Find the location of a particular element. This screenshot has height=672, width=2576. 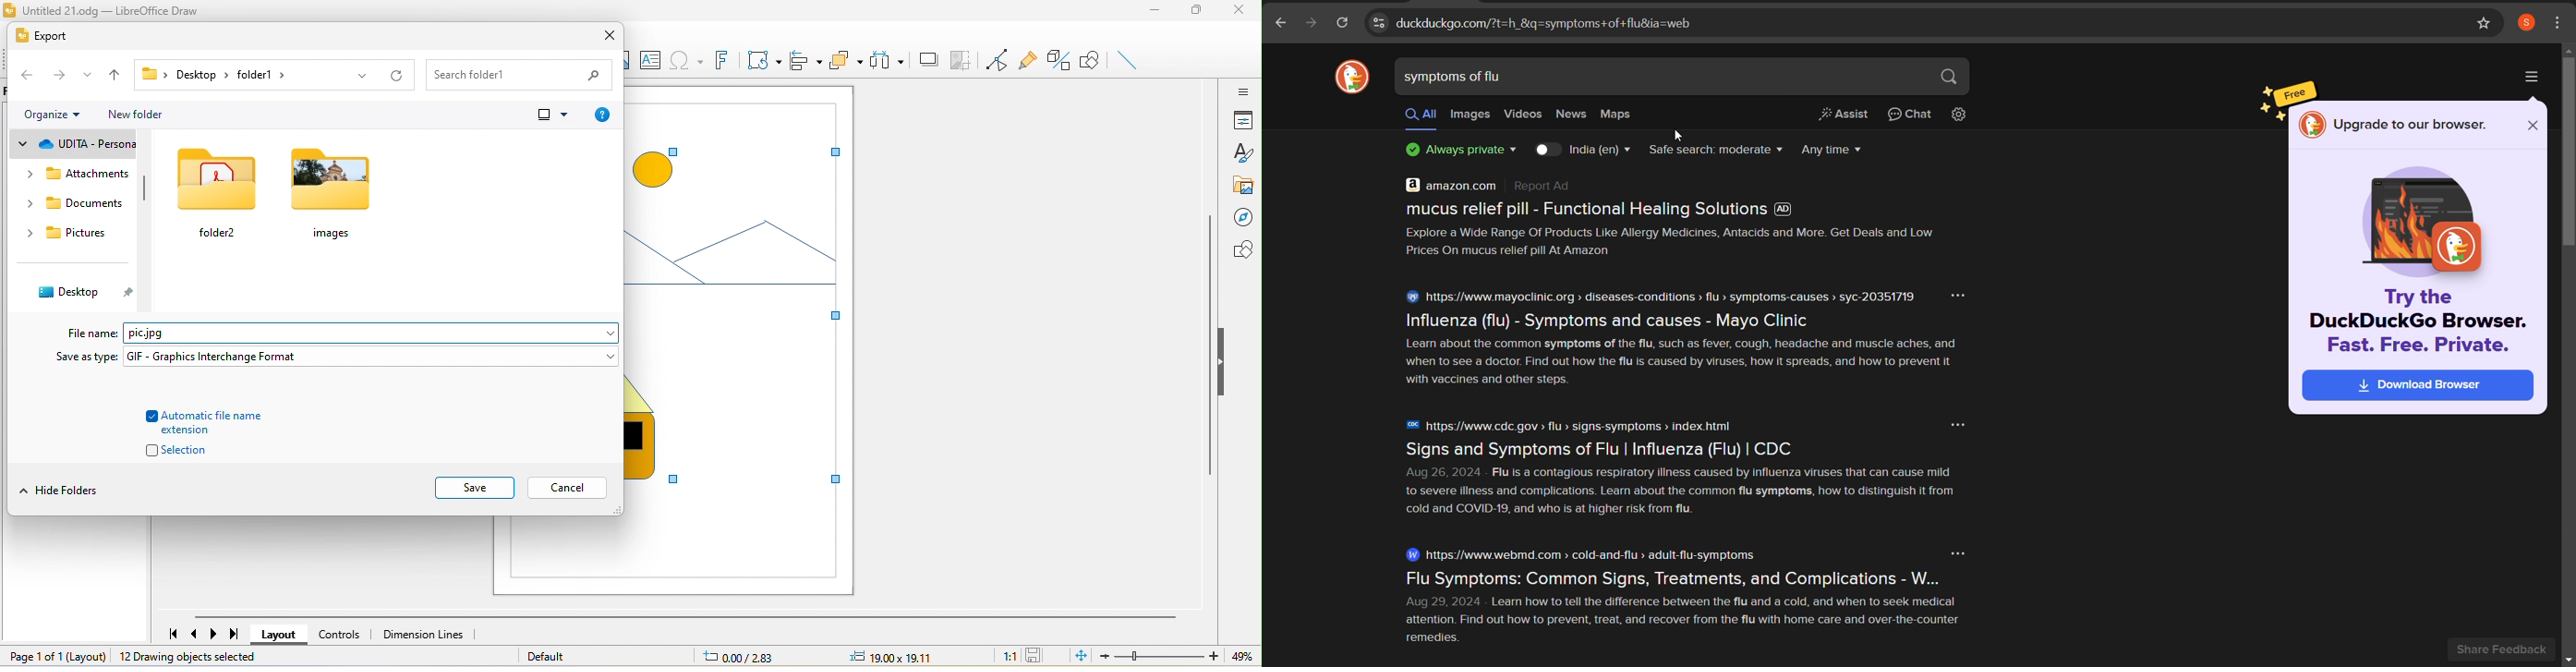

vertical slider is located at coordinates (1210, 345).